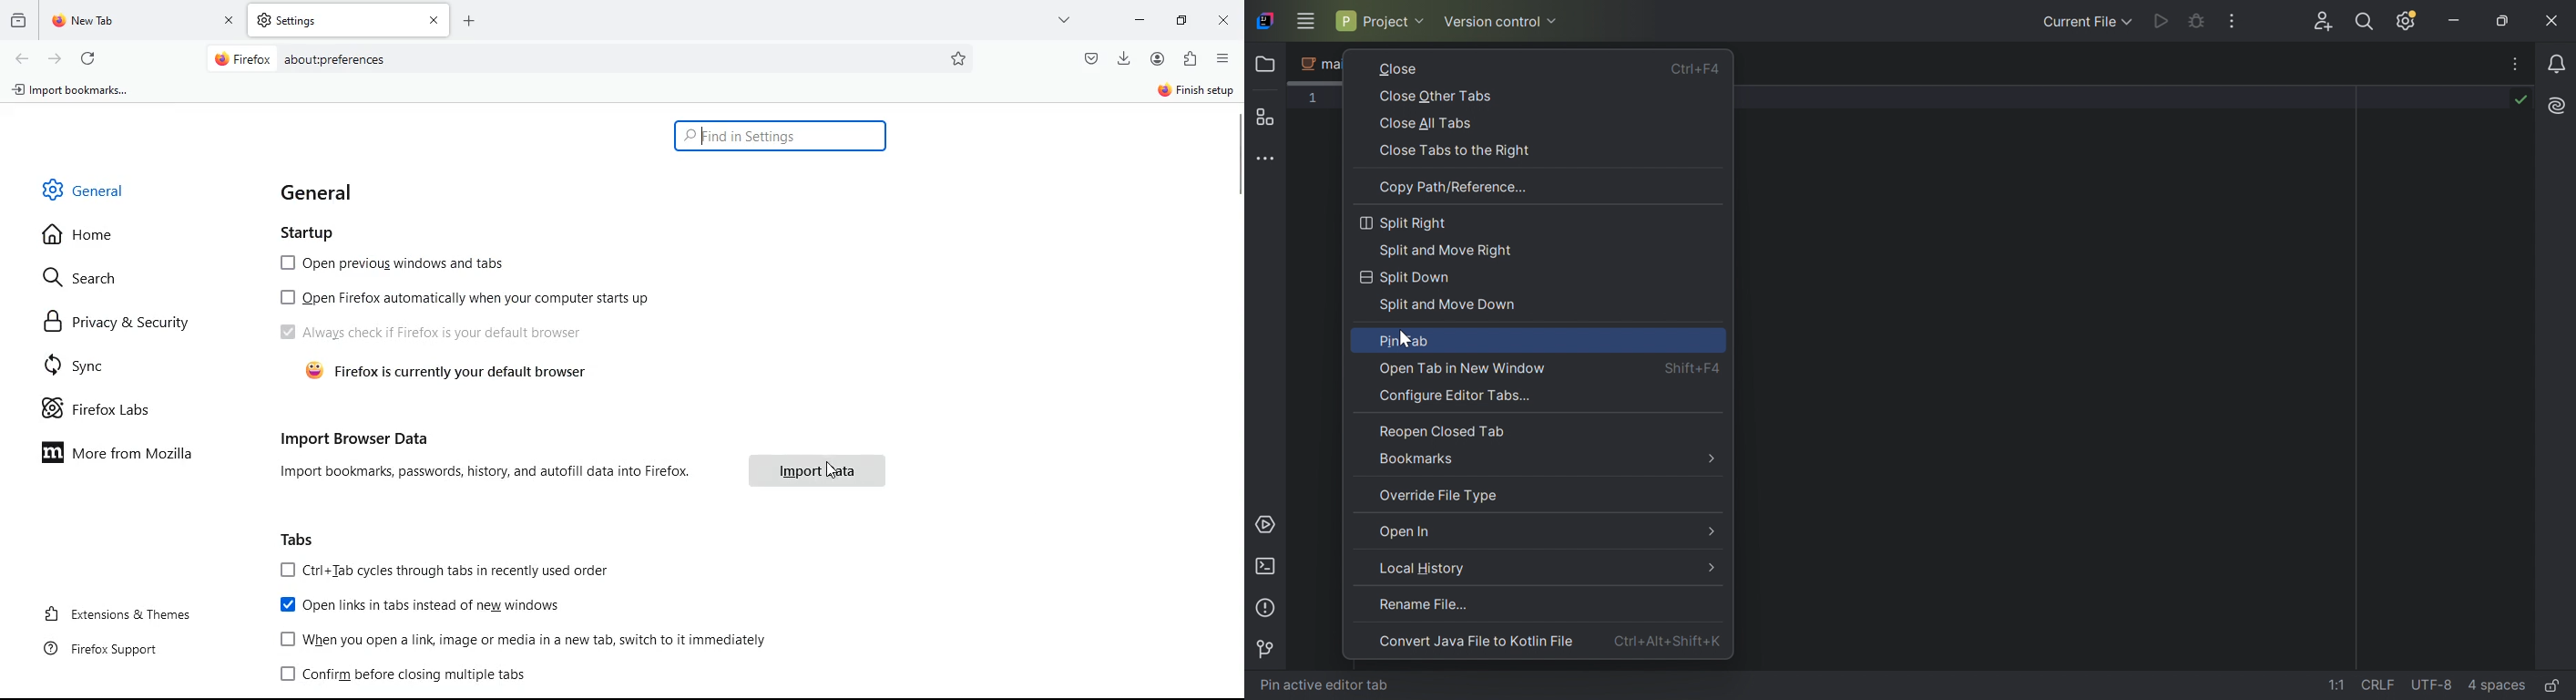 The image size is (2576, 700). I want to click on forward, so click(56, 60).